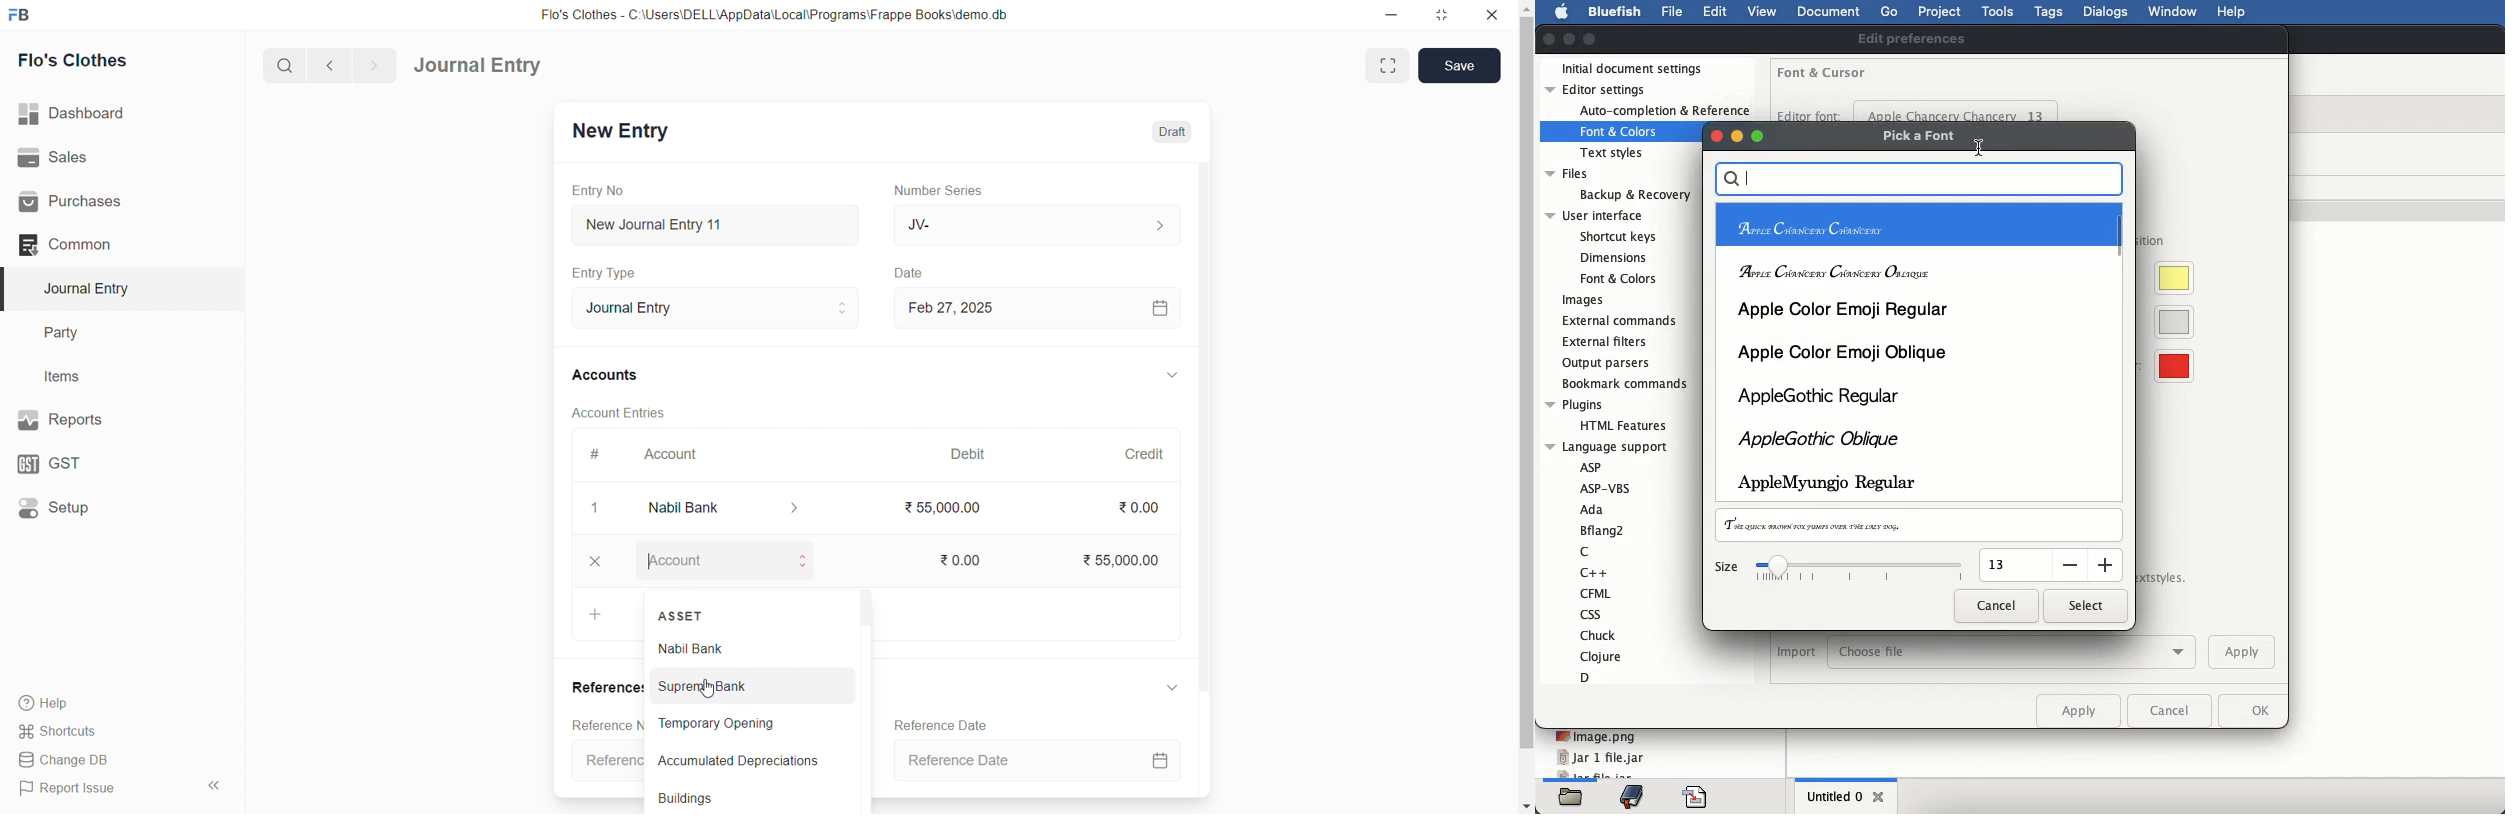 The image size is (2520, 840). Describe the element at coordinates (980, 453) in the screenshot. I see `Debit` at that location.